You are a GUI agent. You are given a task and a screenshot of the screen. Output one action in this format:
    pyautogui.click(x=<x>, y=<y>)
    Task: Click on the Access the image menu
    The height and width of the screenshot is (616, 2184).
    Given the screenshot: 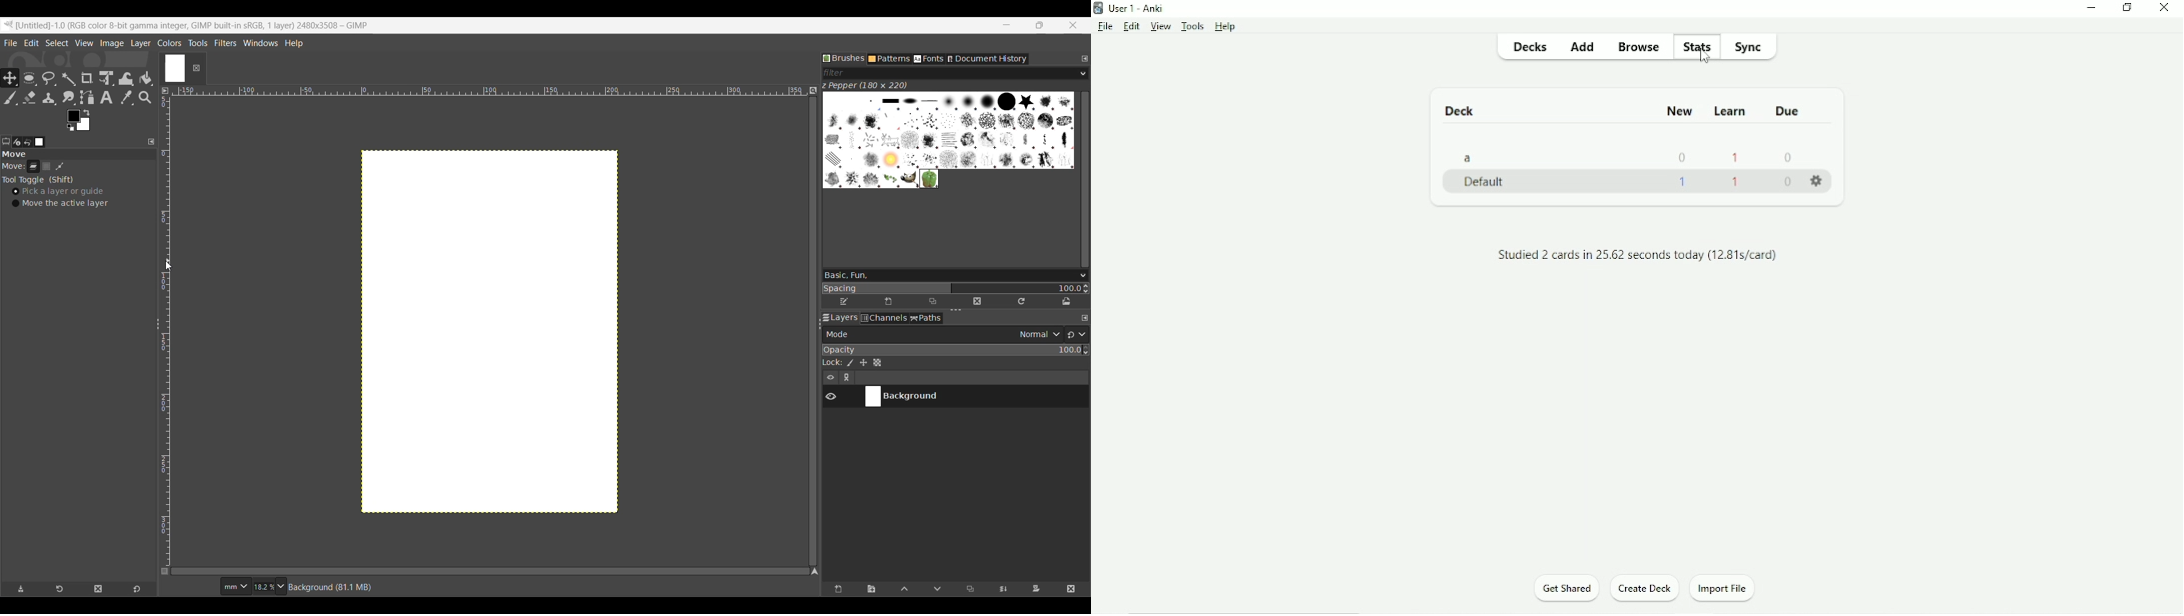 What is the action you would take?
    pyautogui.click(x=165, y=91)
    